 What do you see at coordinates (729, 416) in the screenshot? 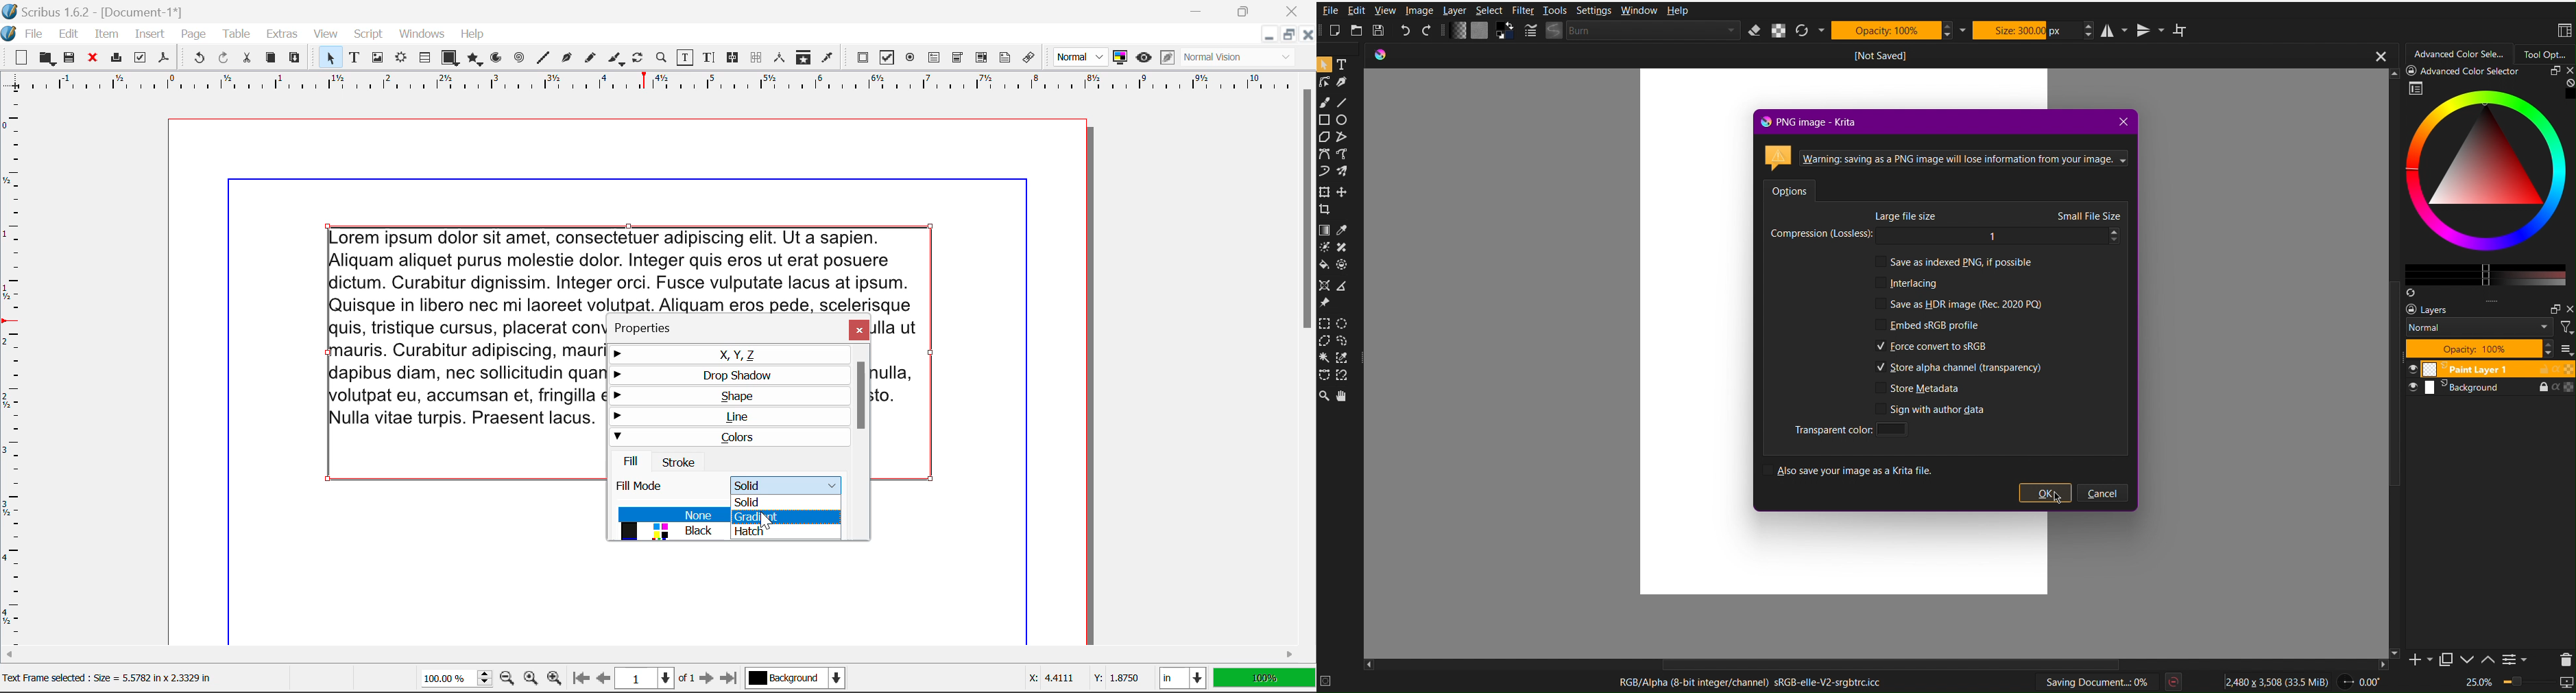
I see `Line` at bounding box center [729, 416].